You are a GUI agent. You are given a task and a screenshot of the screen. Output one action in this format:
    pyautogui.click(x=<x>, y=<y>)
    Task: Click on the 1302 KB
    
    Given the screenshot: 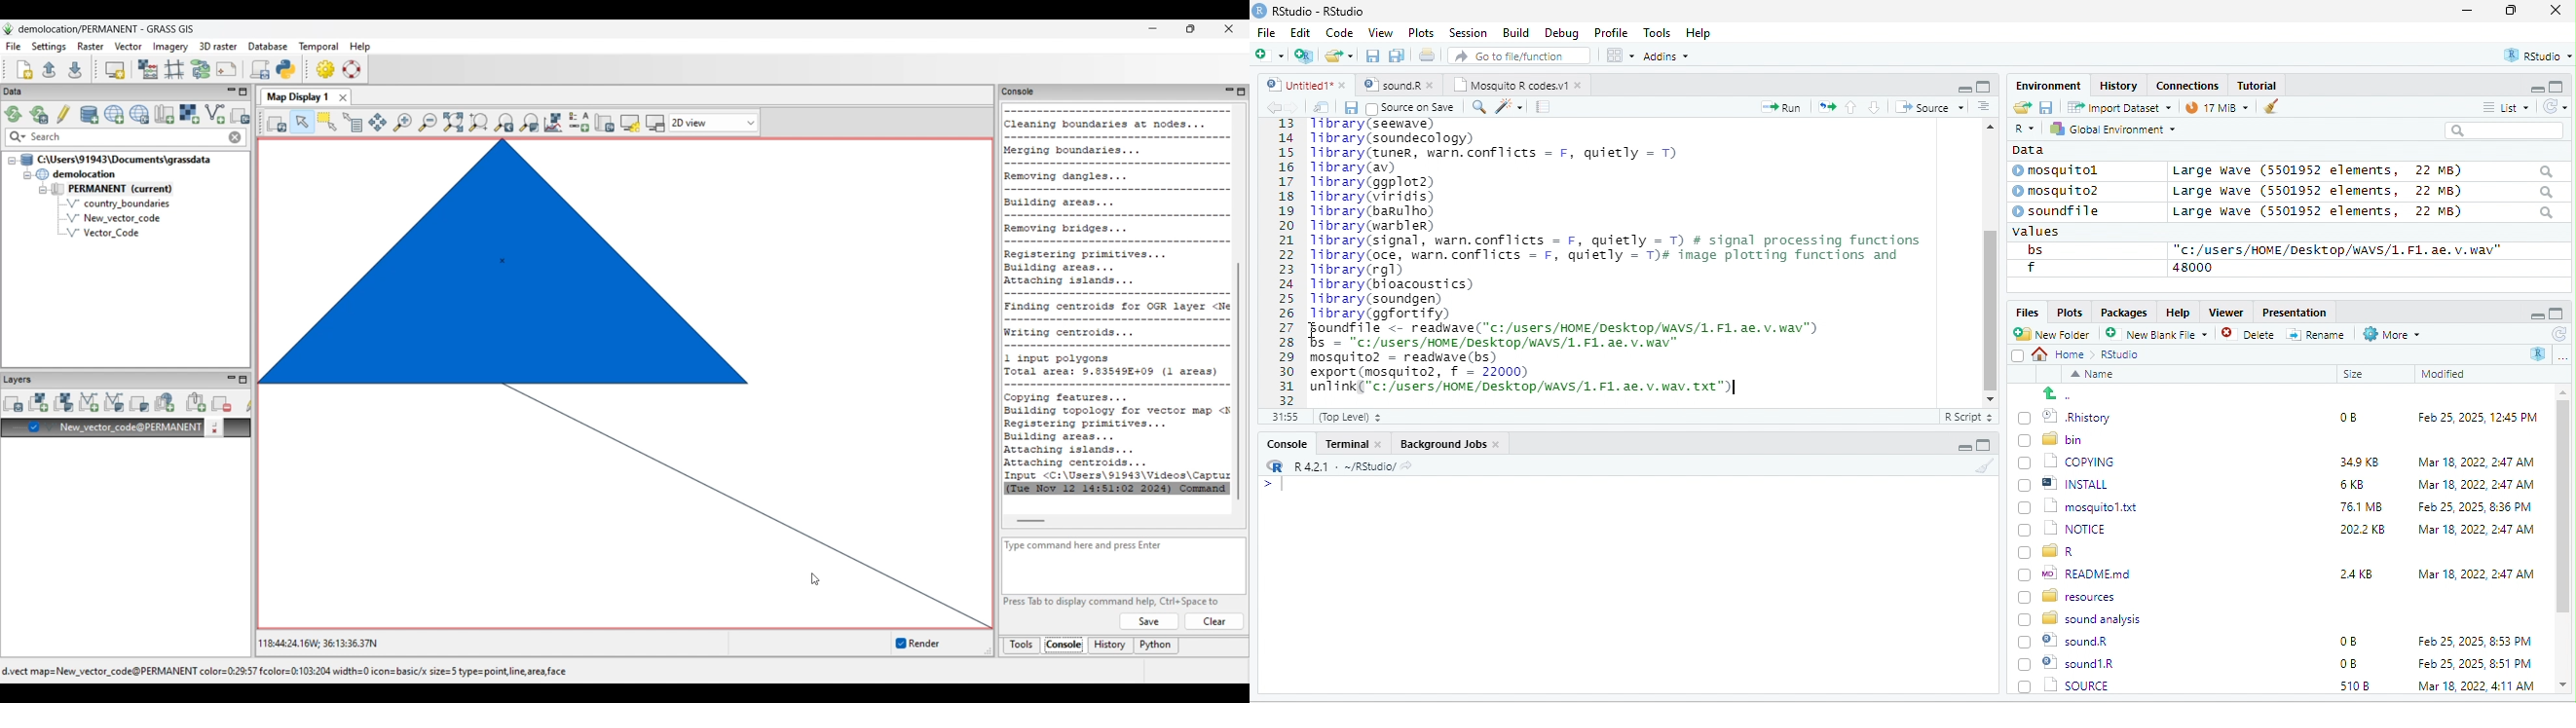 What is the action you would take?
    pyautogui.click(x=2365, y=685)
    